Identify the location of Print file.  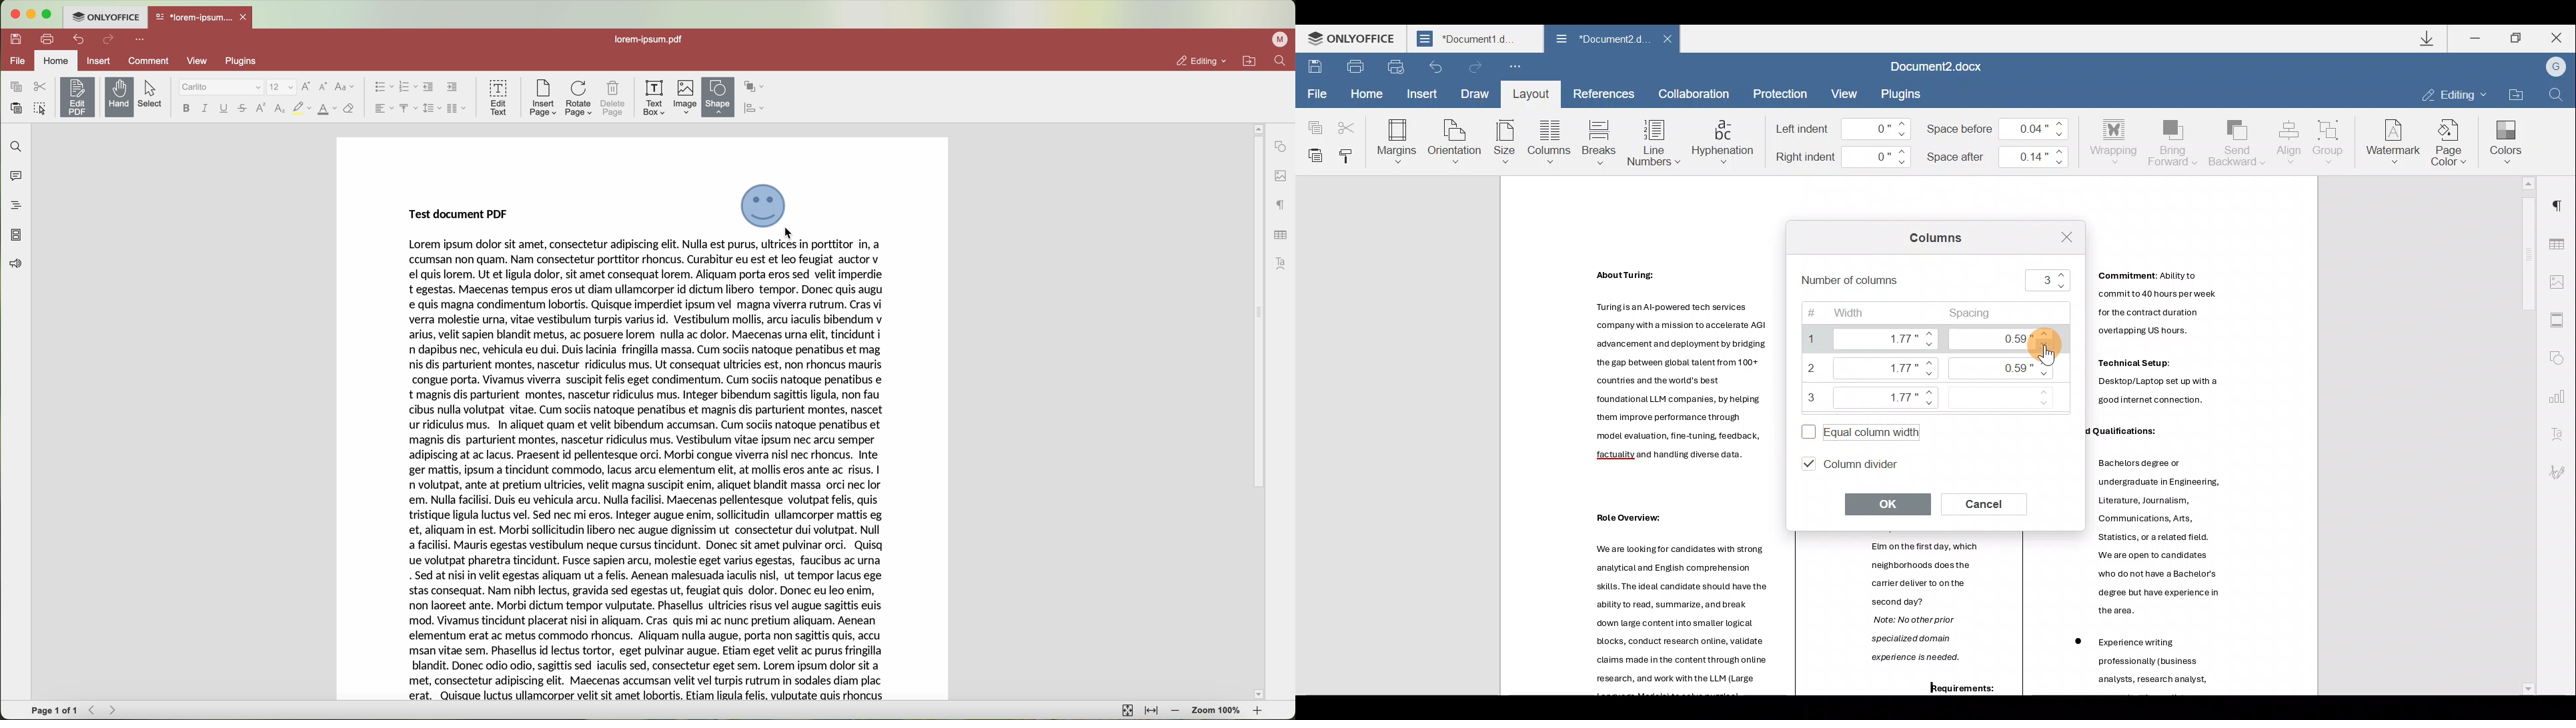
(1354, 66).